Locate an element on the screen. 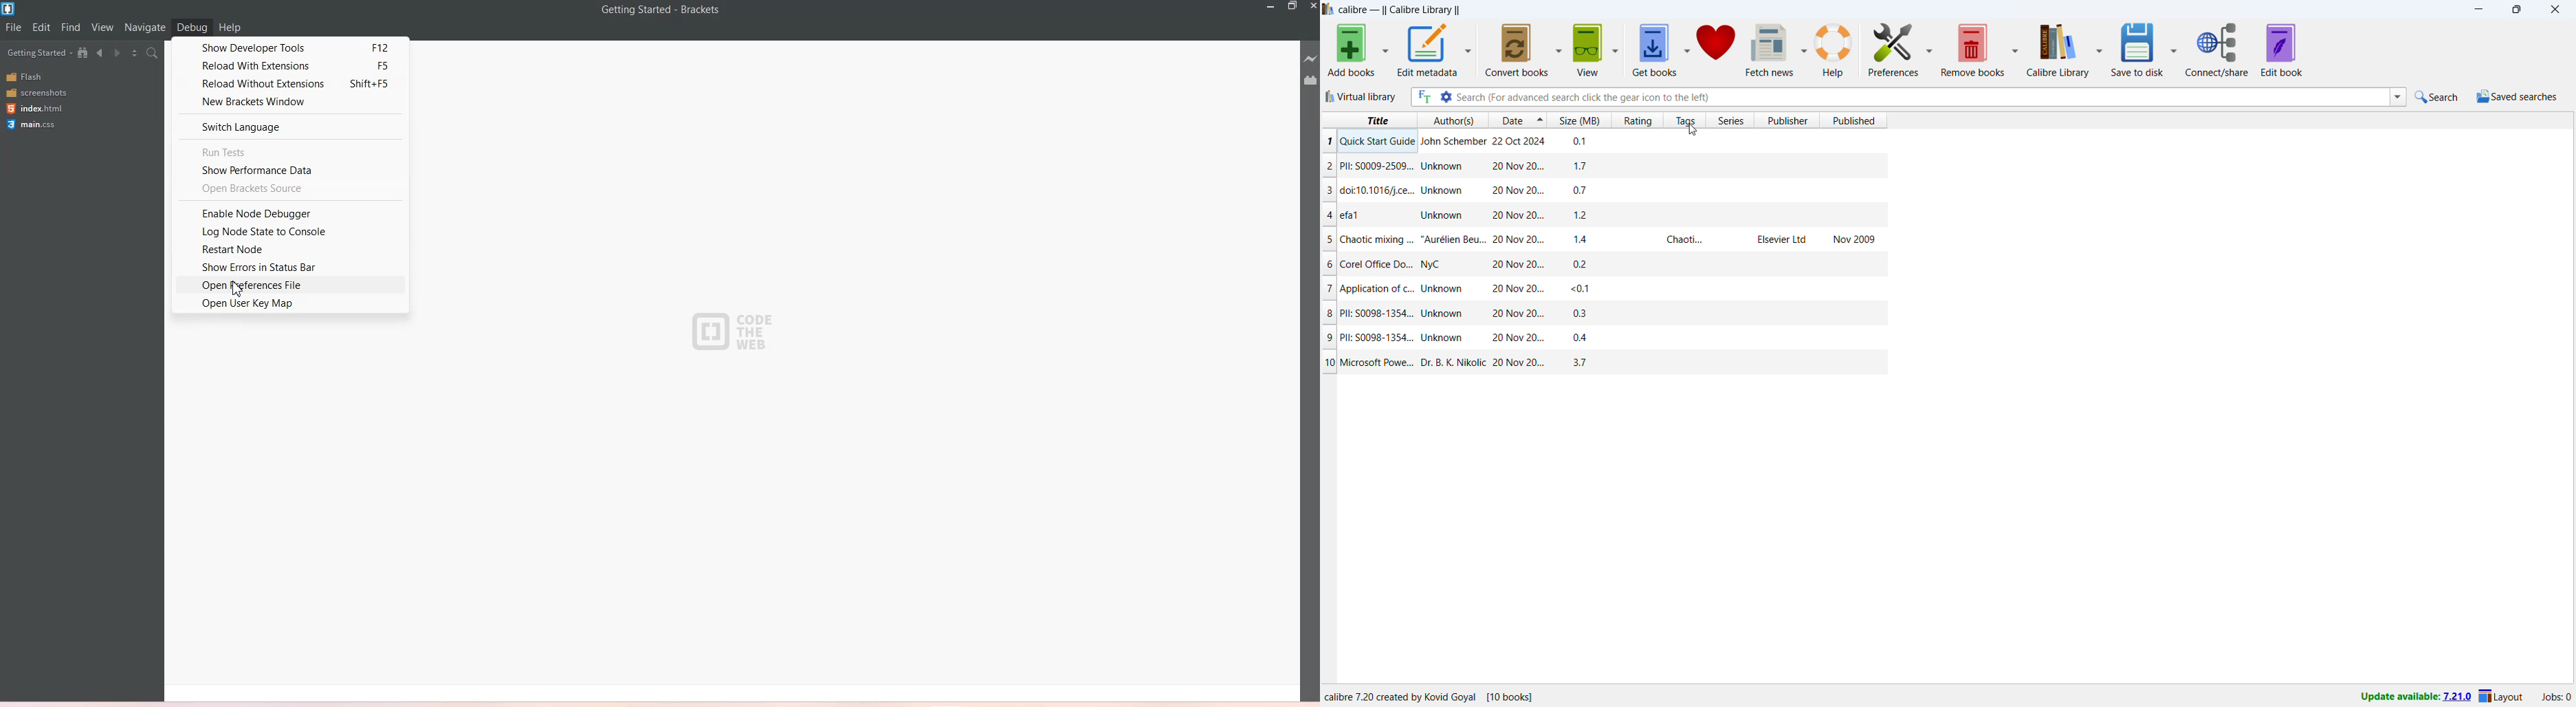   is located at coordinates (1972, 49).